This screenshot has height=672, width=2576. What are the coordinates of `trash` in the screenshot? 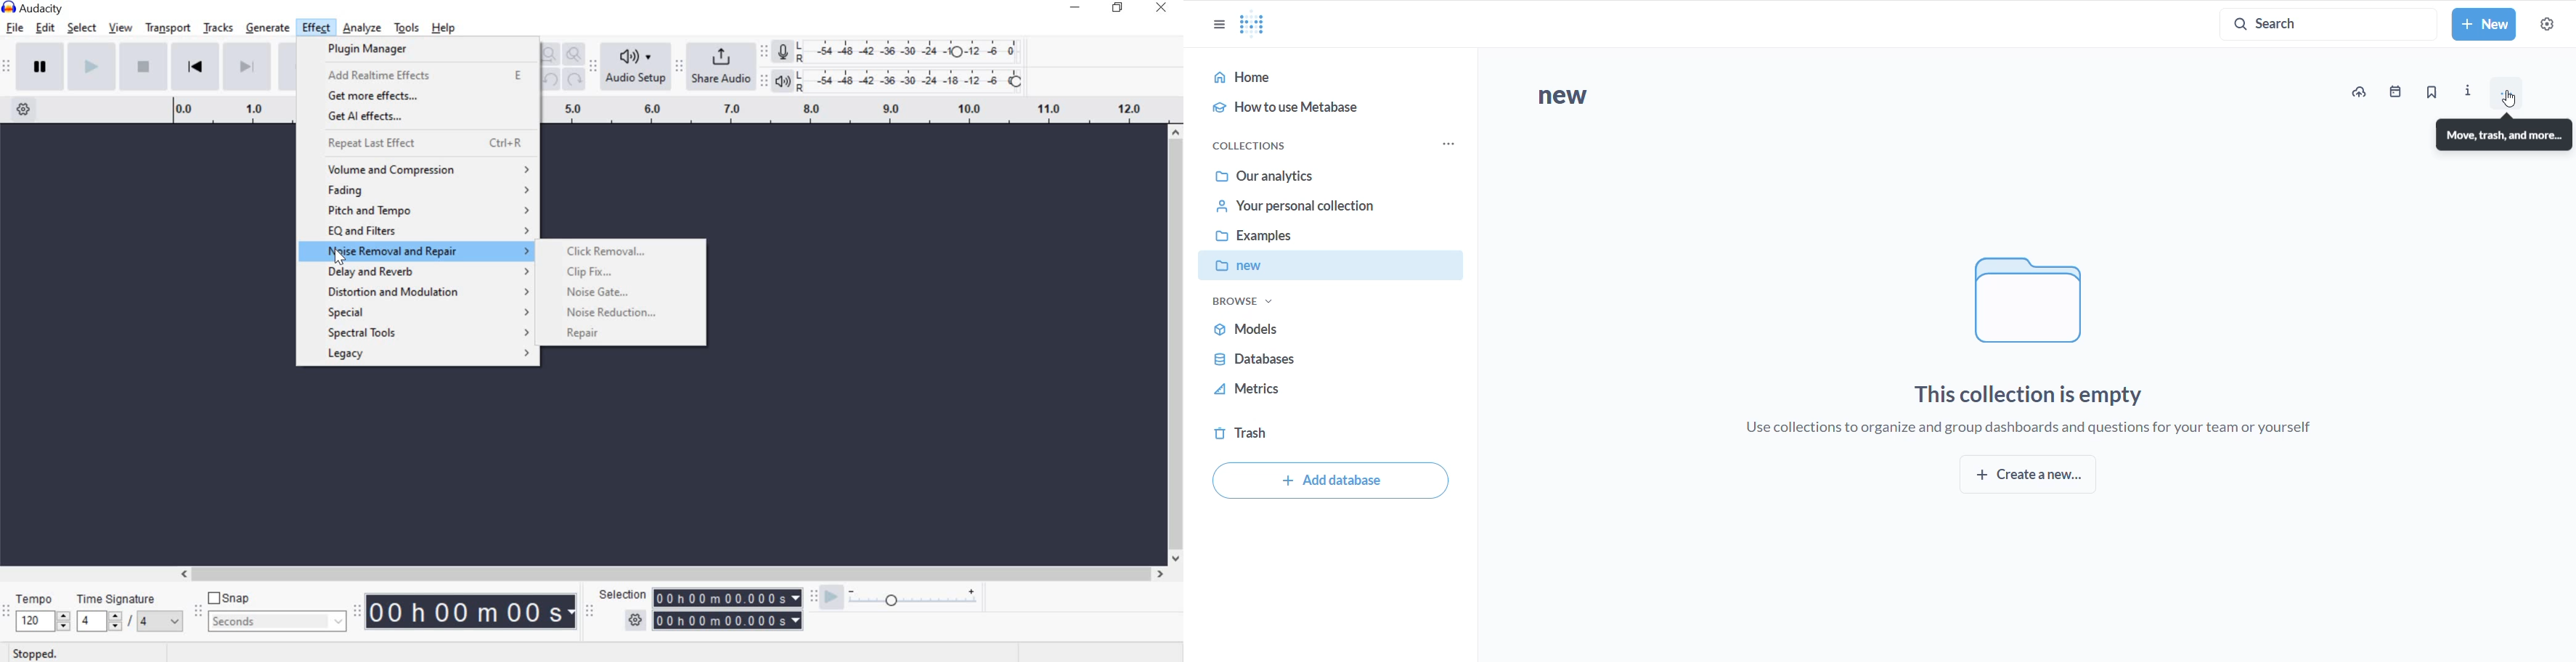 It's located at (1255, 435).